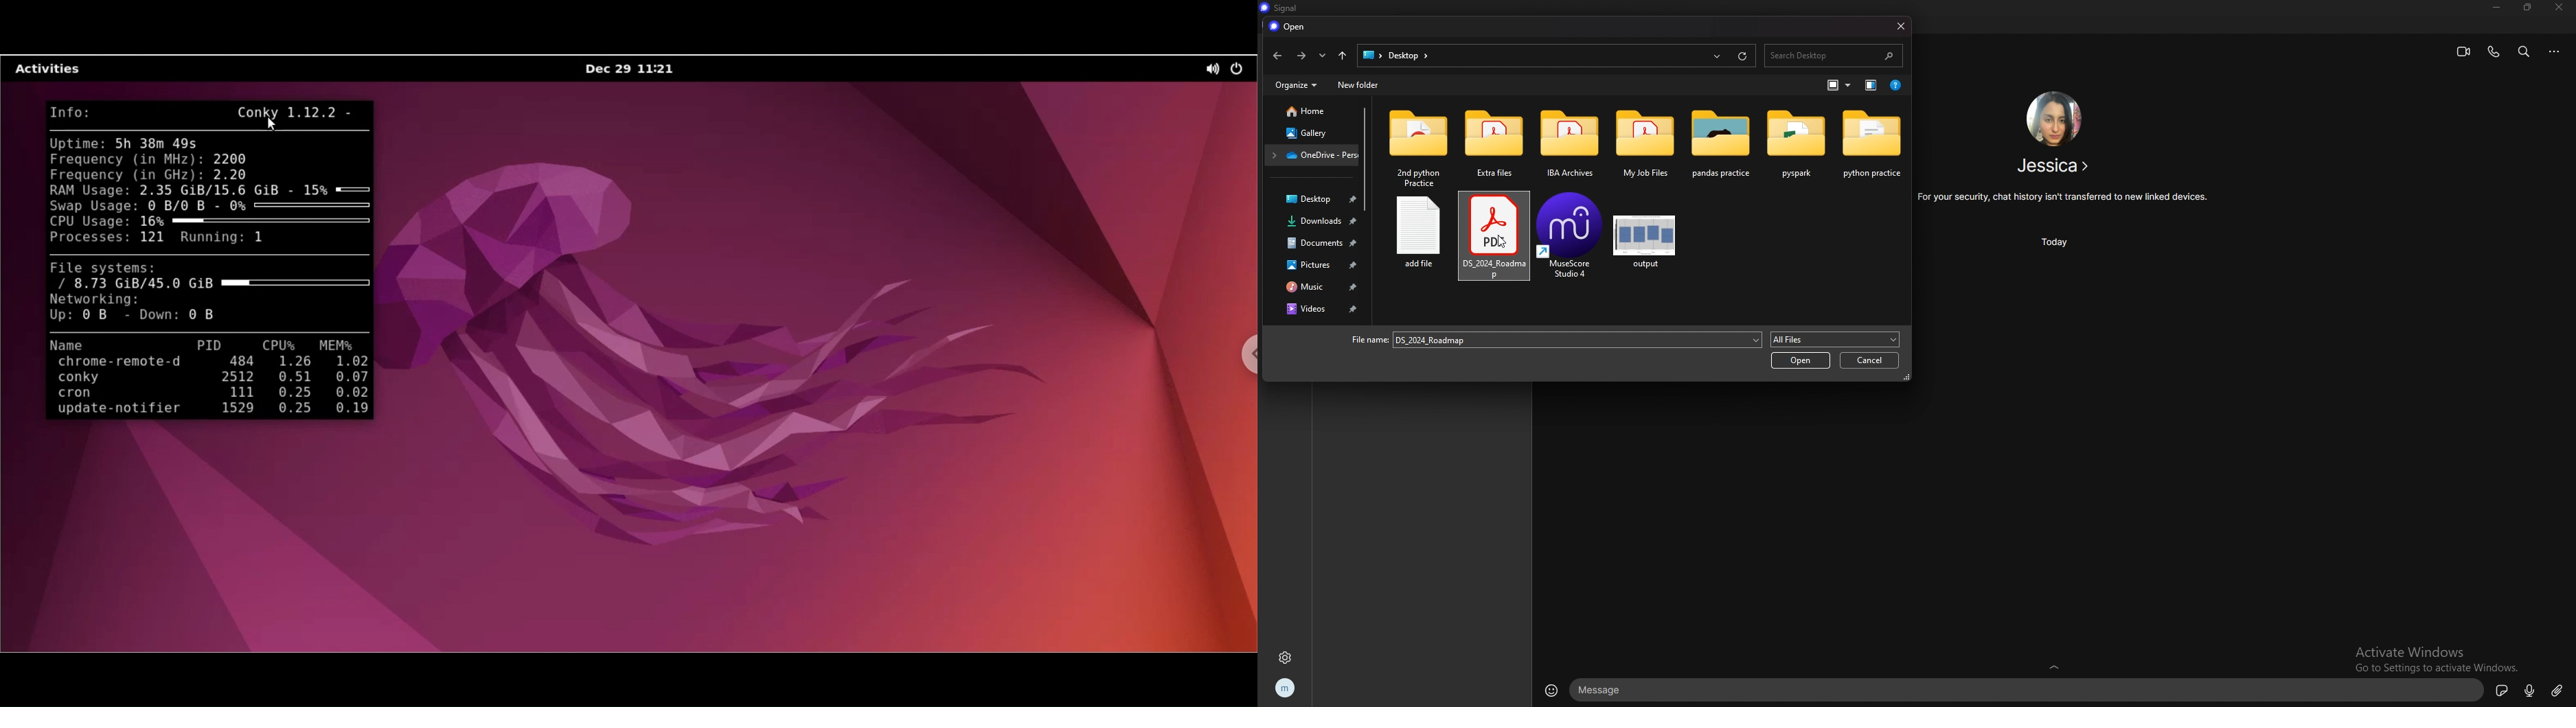  Describe the element at coordinates (1840, 85) in the screenshot. I see `change view` at that location.